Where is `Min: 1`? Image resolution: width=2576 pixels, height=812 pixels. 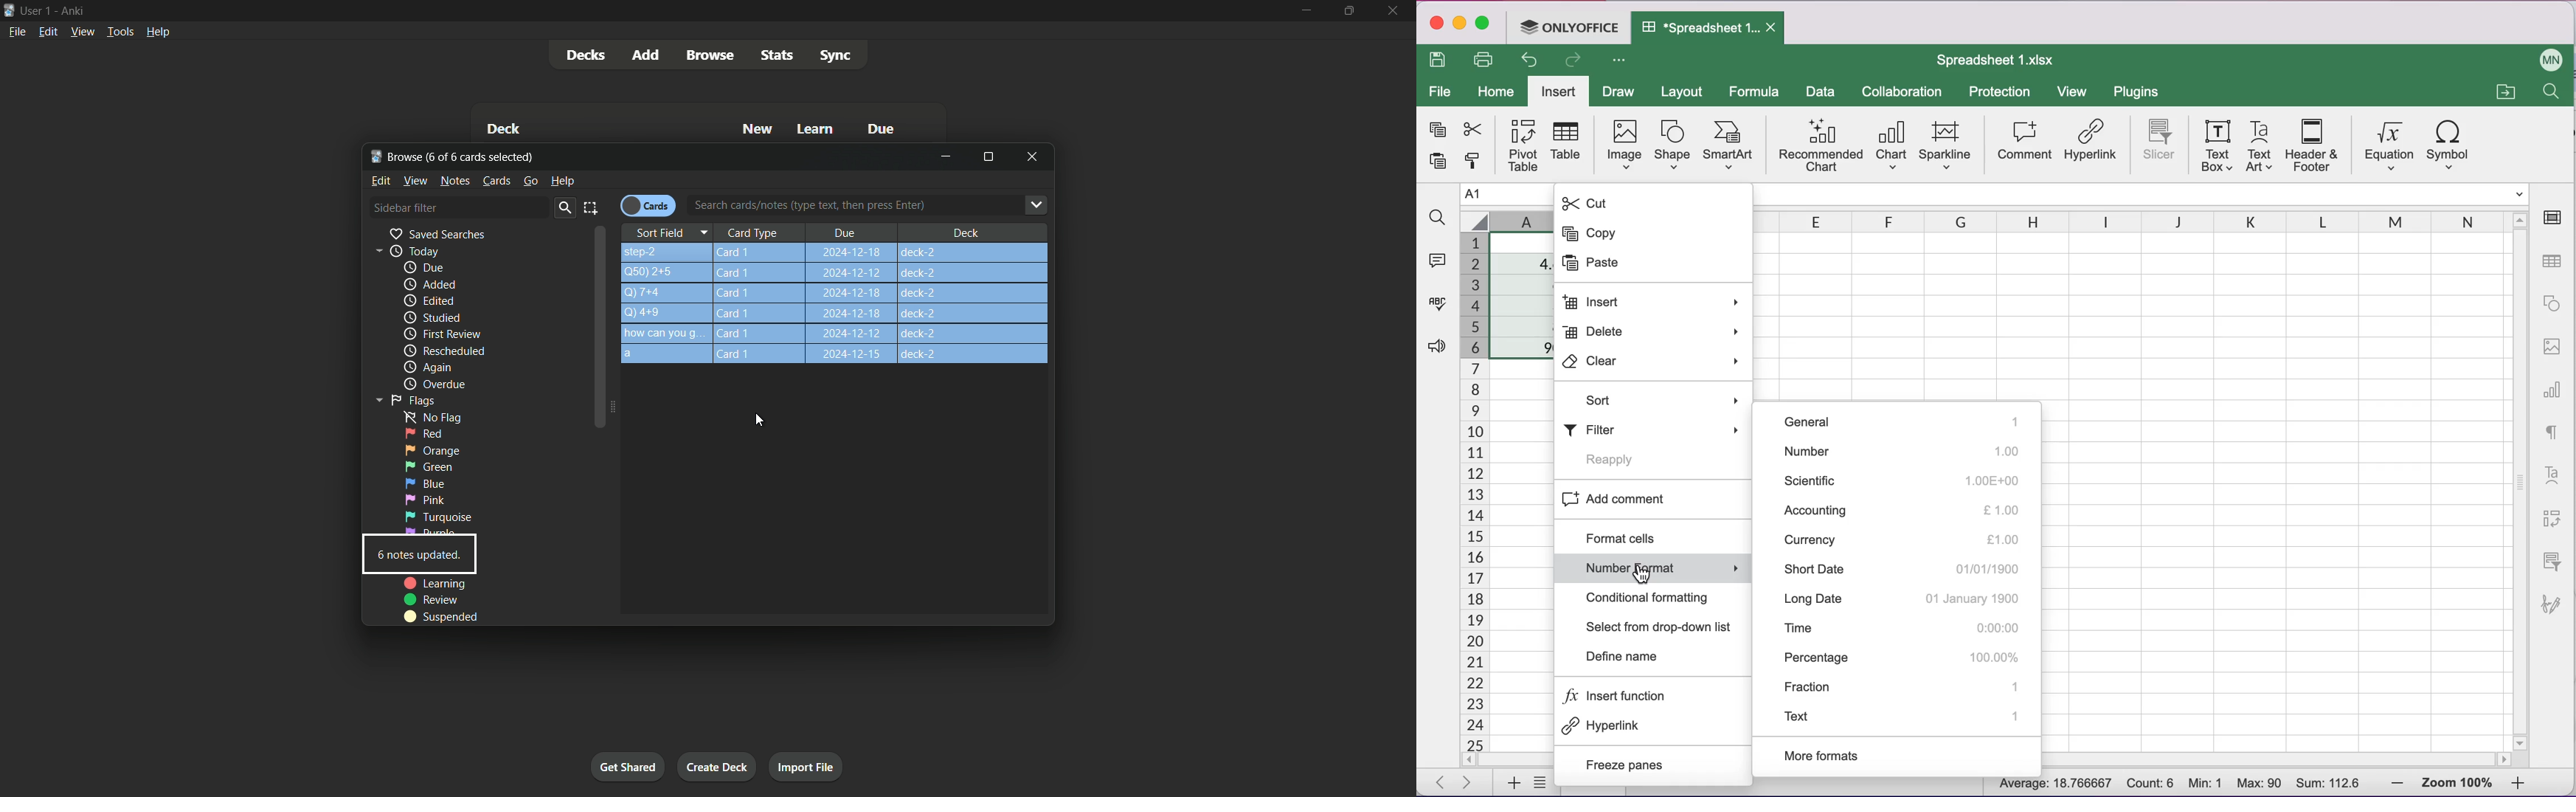 Min: 1 is located at coordinates (2207, 783).